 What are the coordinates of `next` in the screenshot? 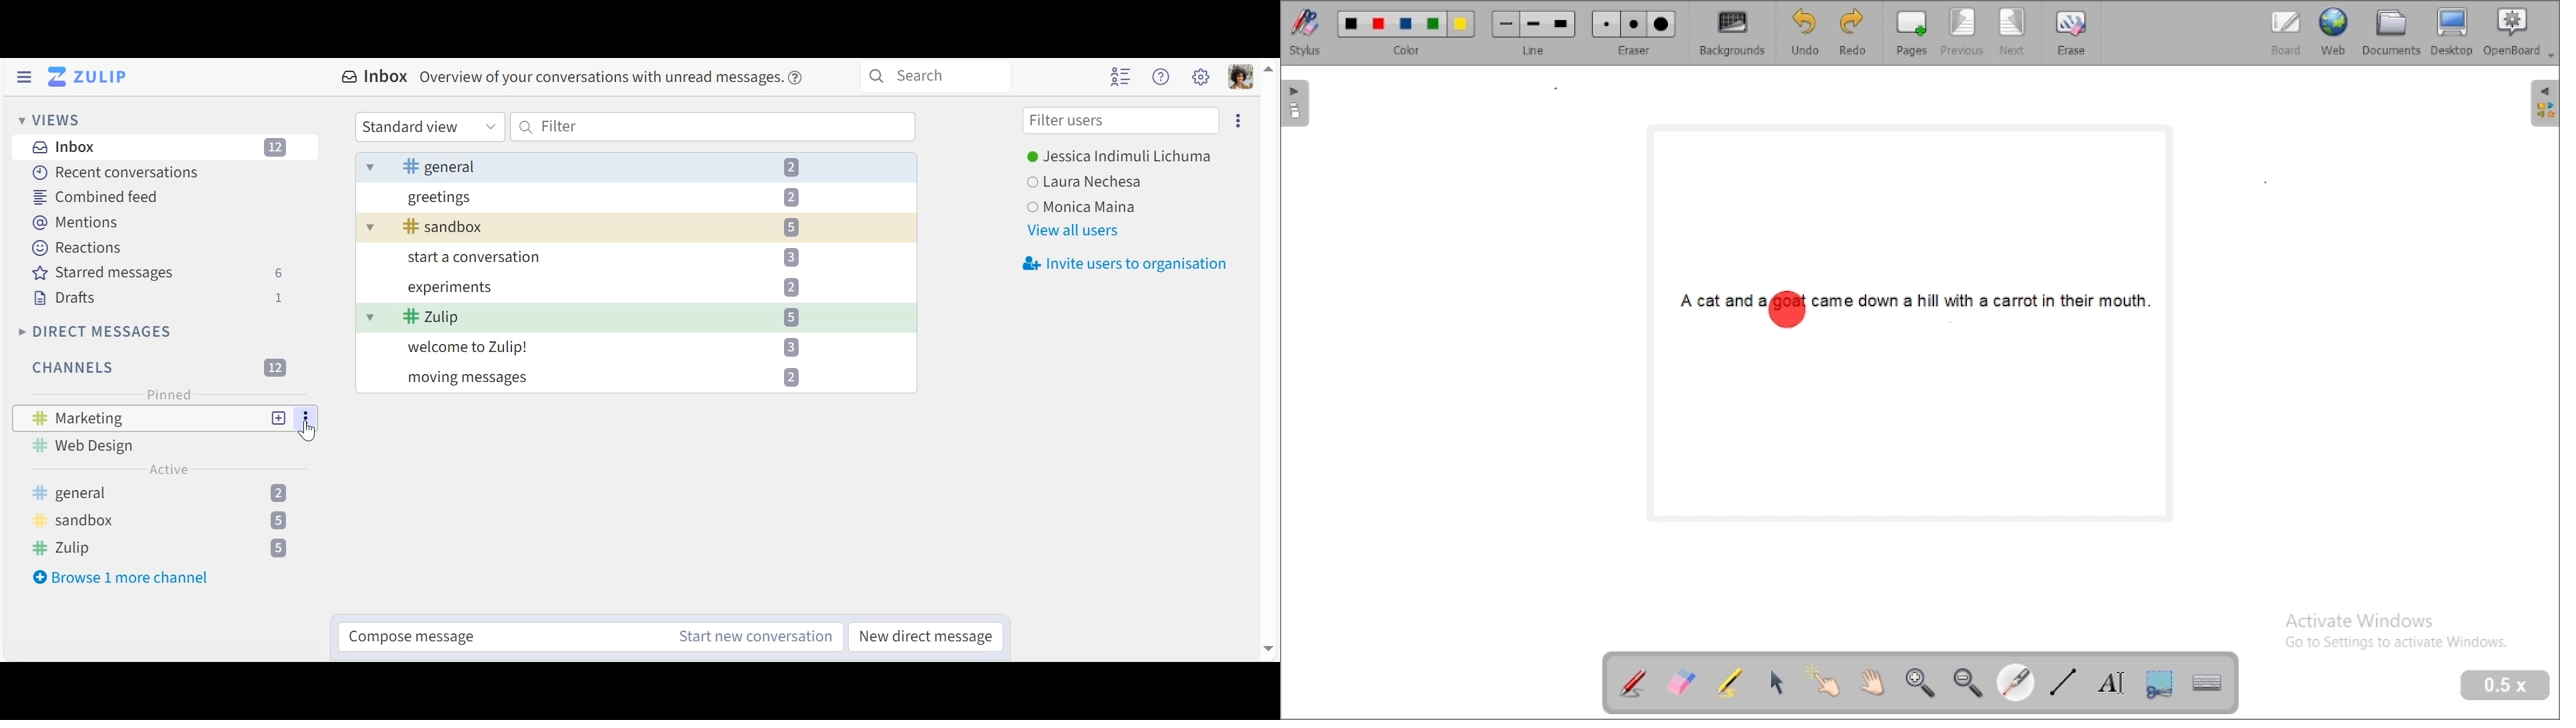 It's located at (2014, 33).